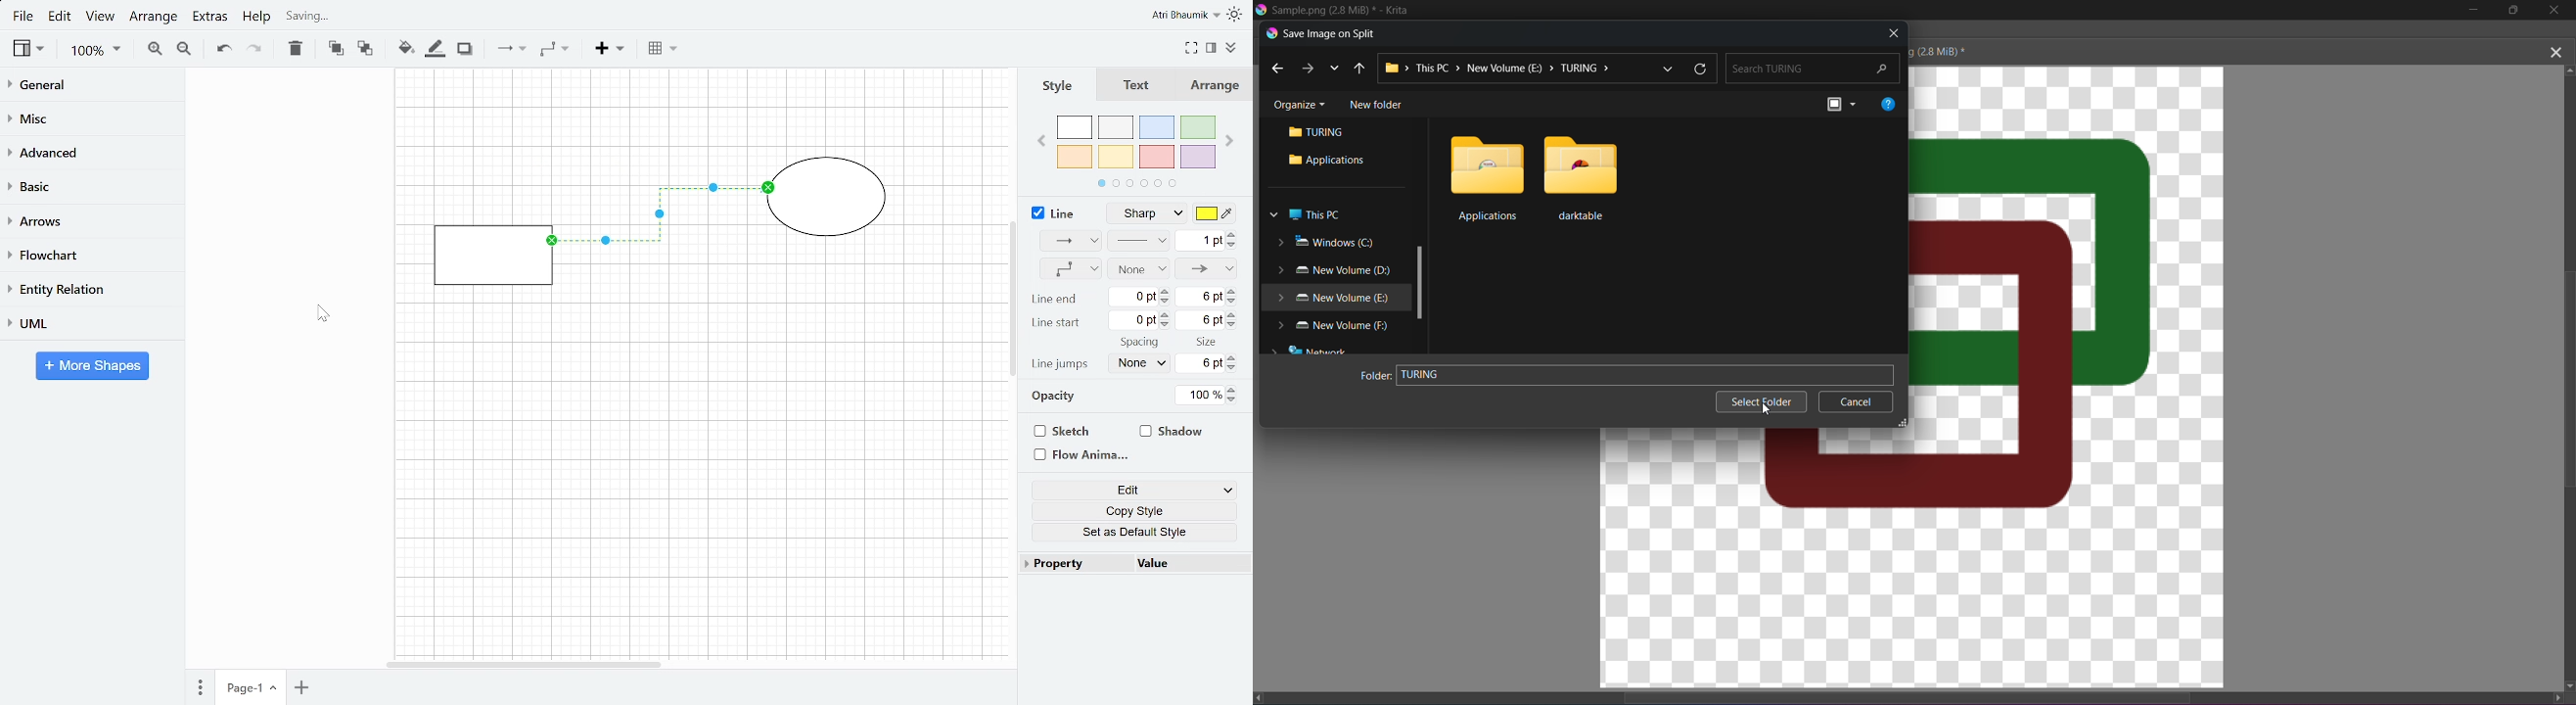 This screenshot has width=2576, height=728. I want to click on Color of the connector changed to yellow, so click(663, 224).